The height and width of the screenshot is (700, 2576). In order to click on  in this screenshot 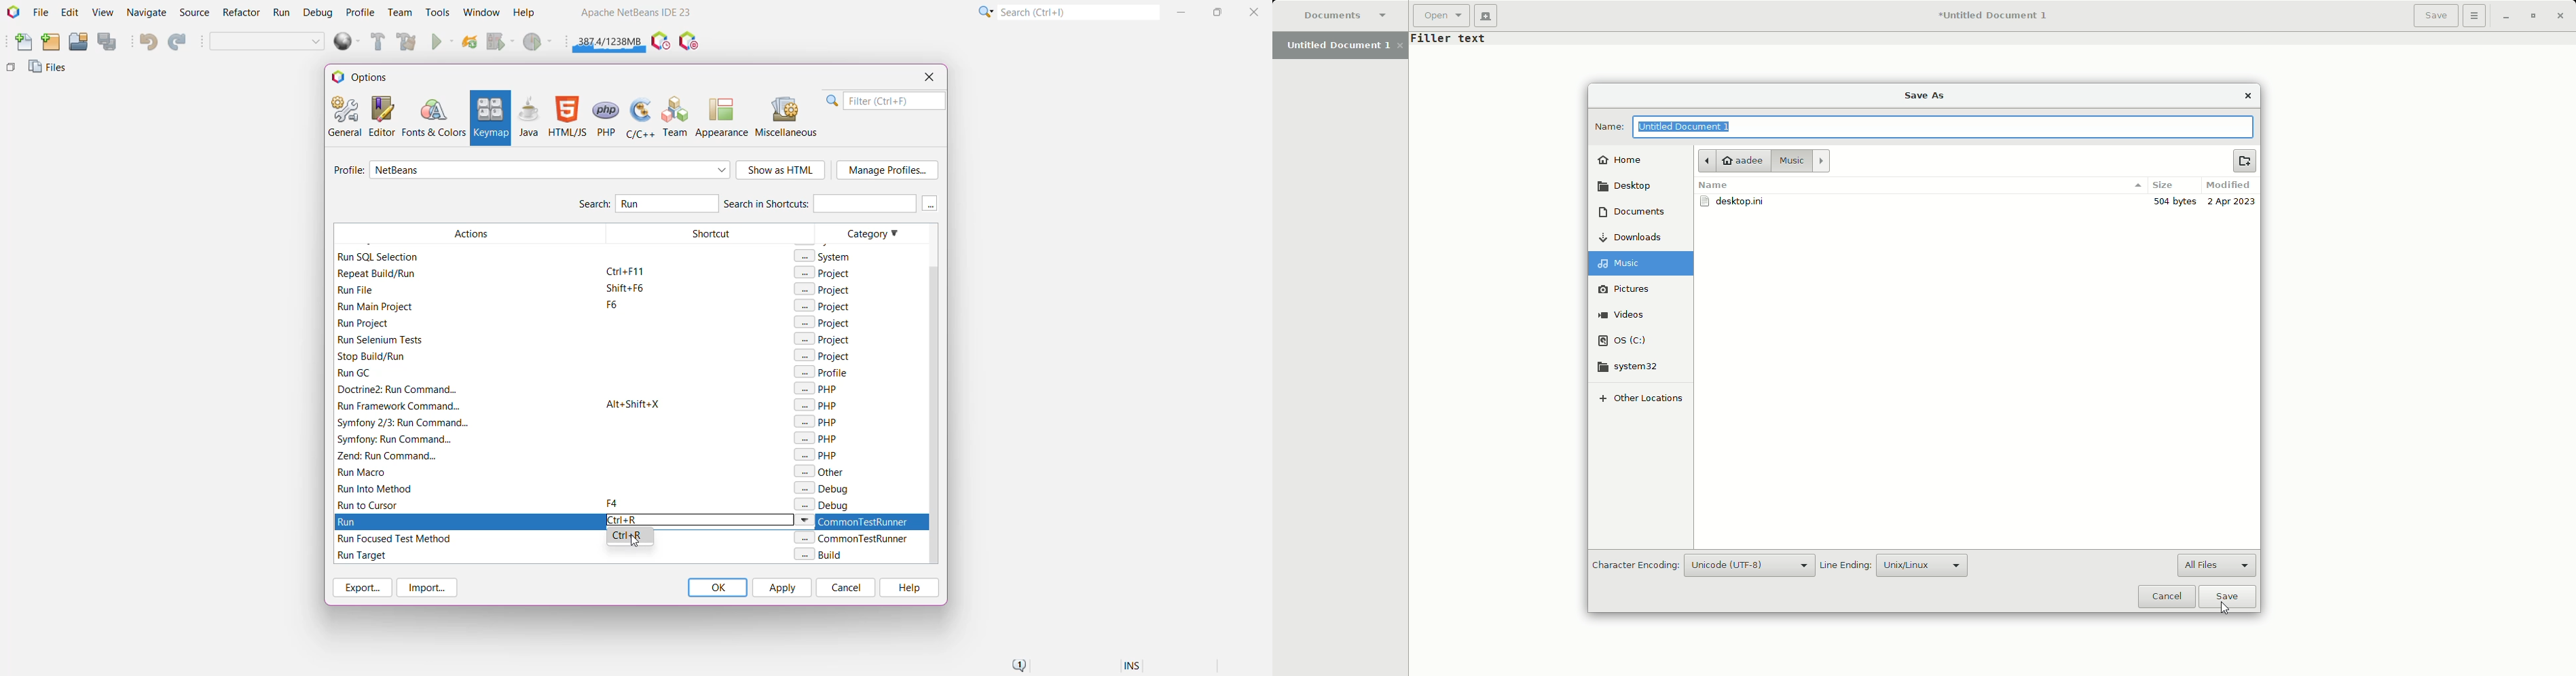, I will do `click(1712, 185)`.